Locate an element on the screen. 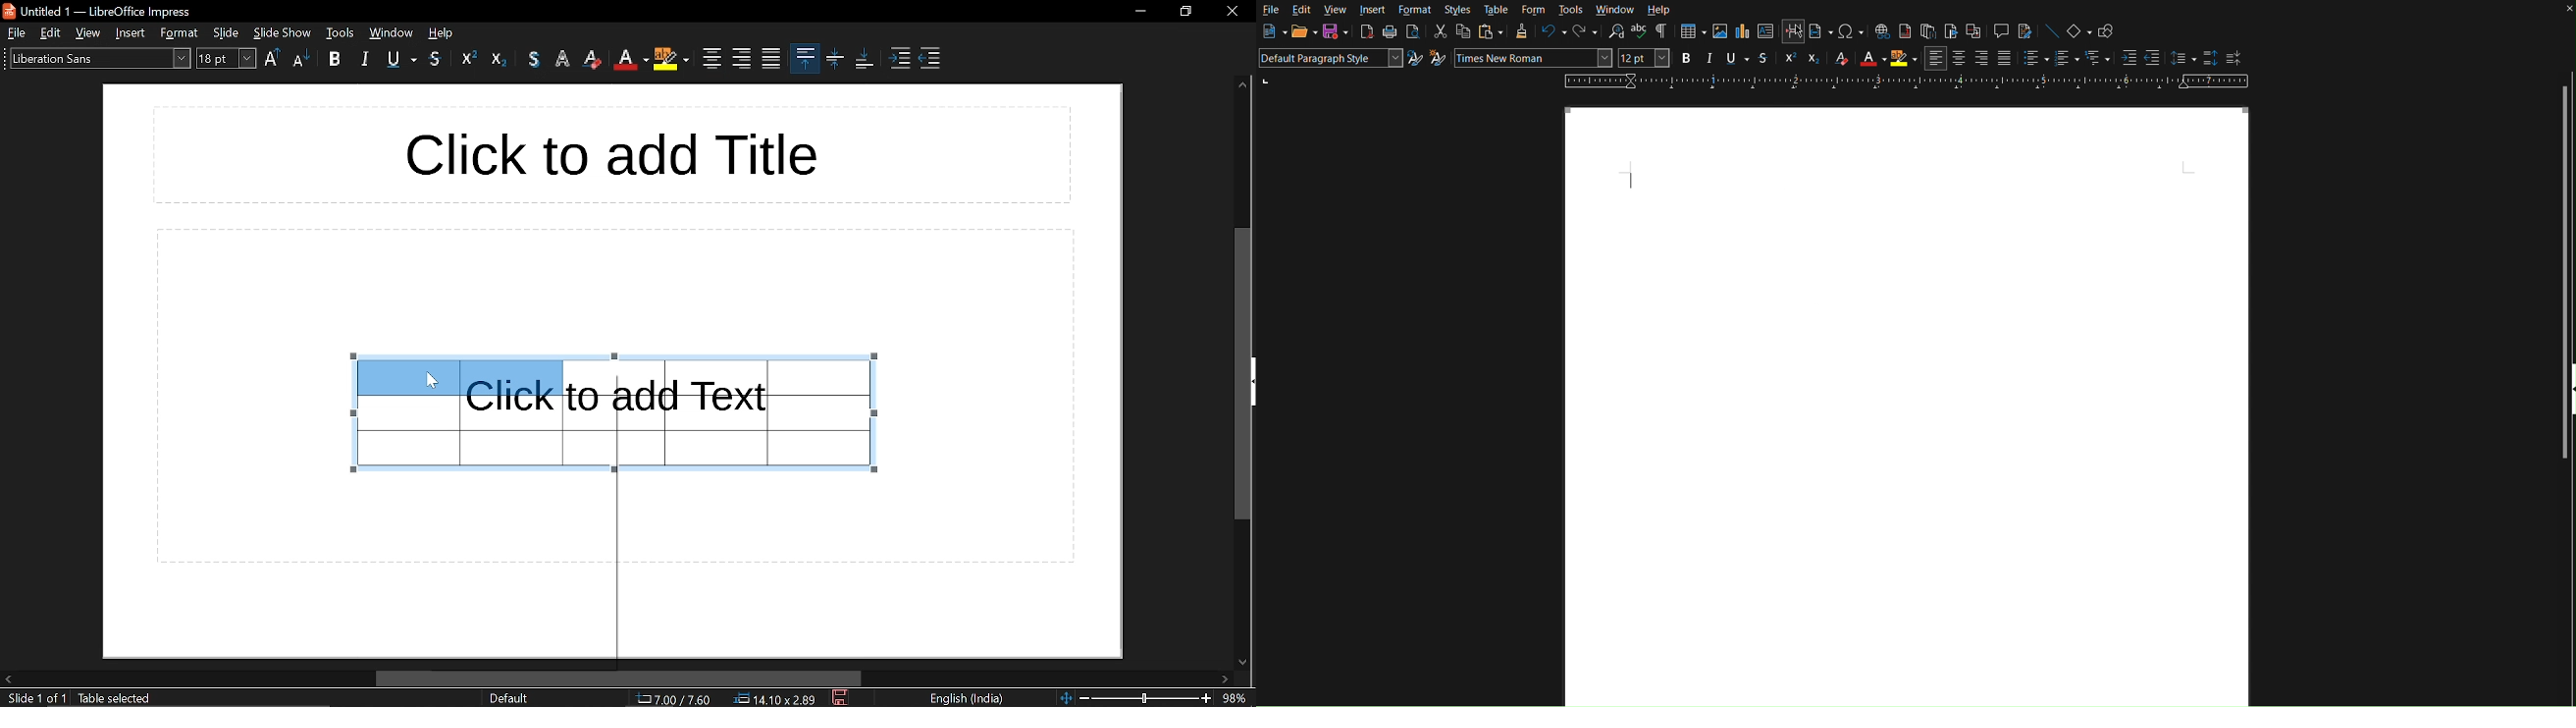  cursor co-ordinate is located at coordinates (673, 699).